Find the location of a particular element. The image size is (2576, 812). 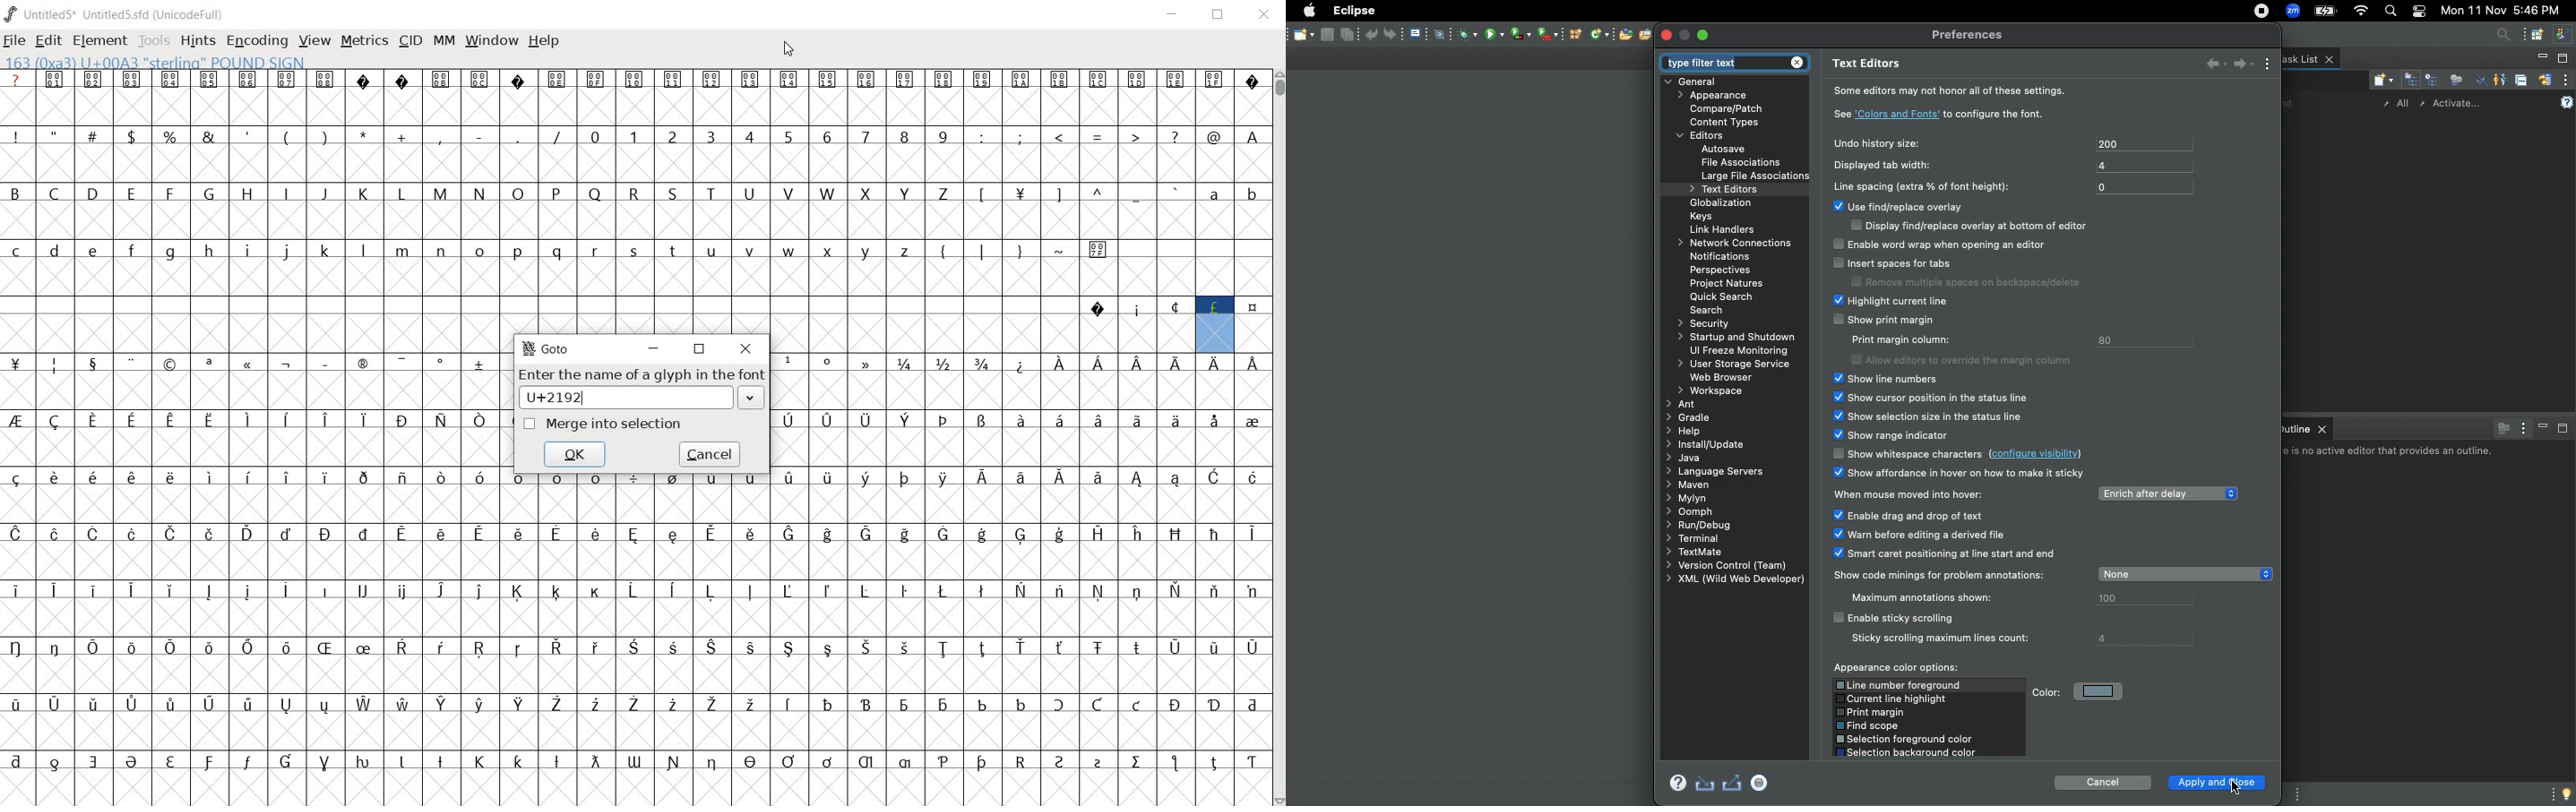

MM is located at coordinates (446, 42).